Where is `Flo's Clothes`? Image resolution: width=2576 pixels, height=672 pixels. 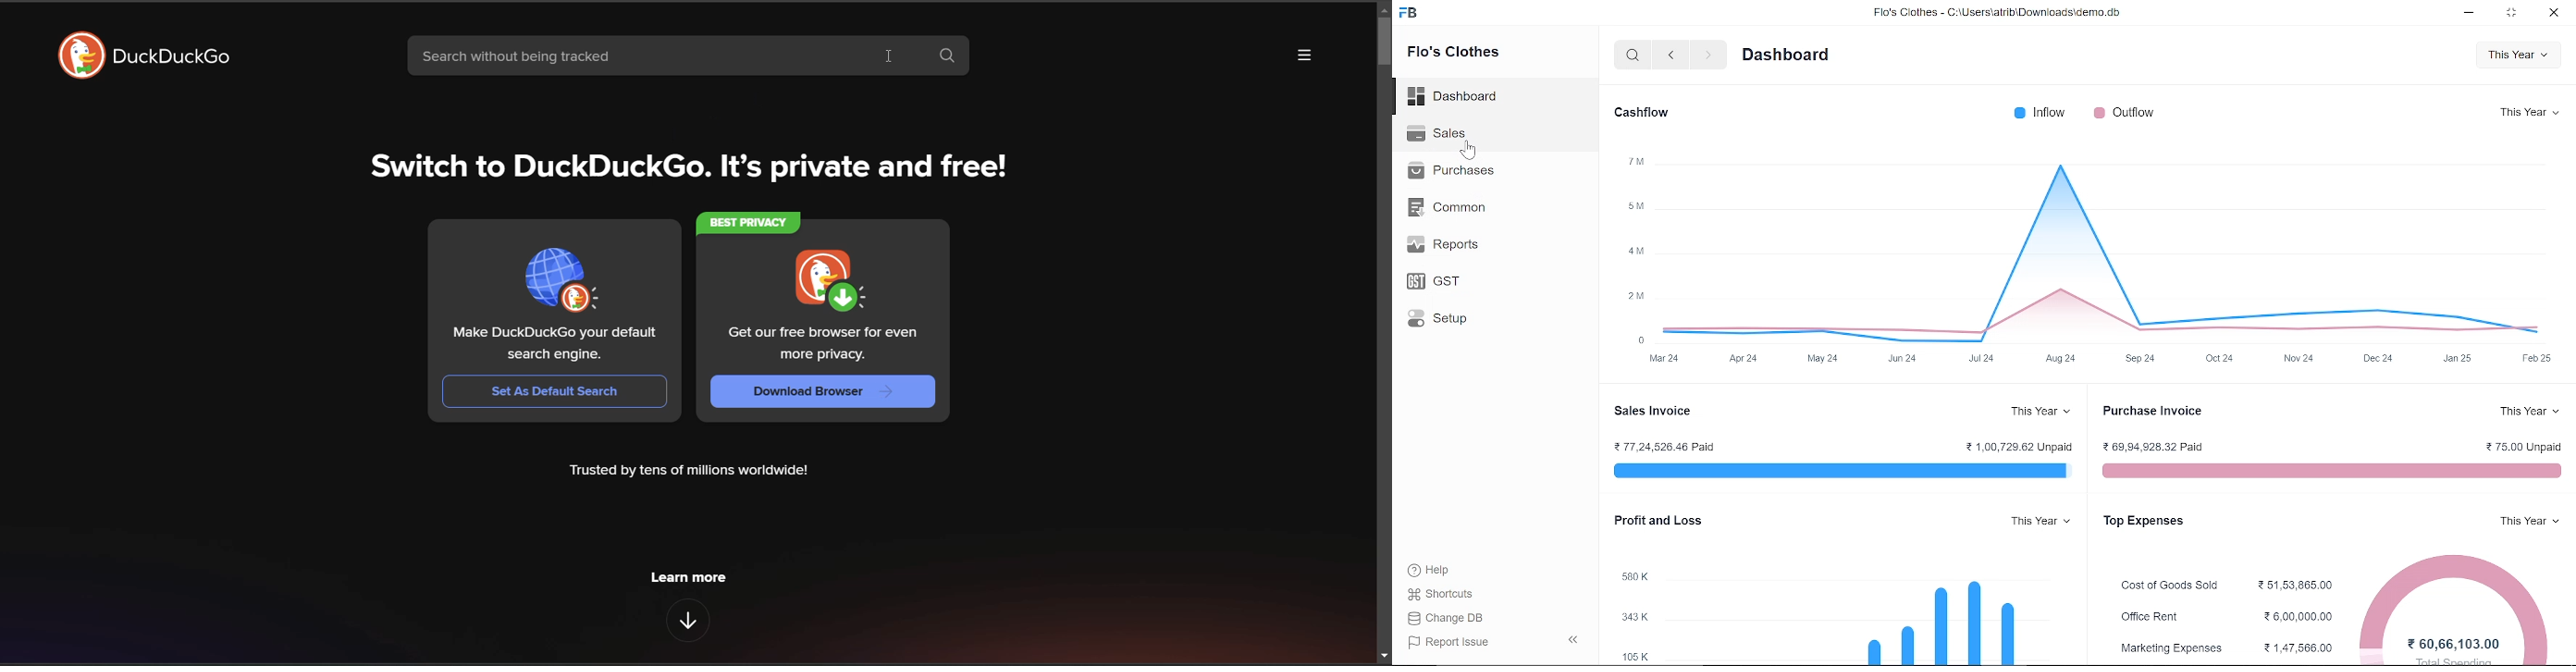 Flo's Clothes is located at coordinates (1453, 54).